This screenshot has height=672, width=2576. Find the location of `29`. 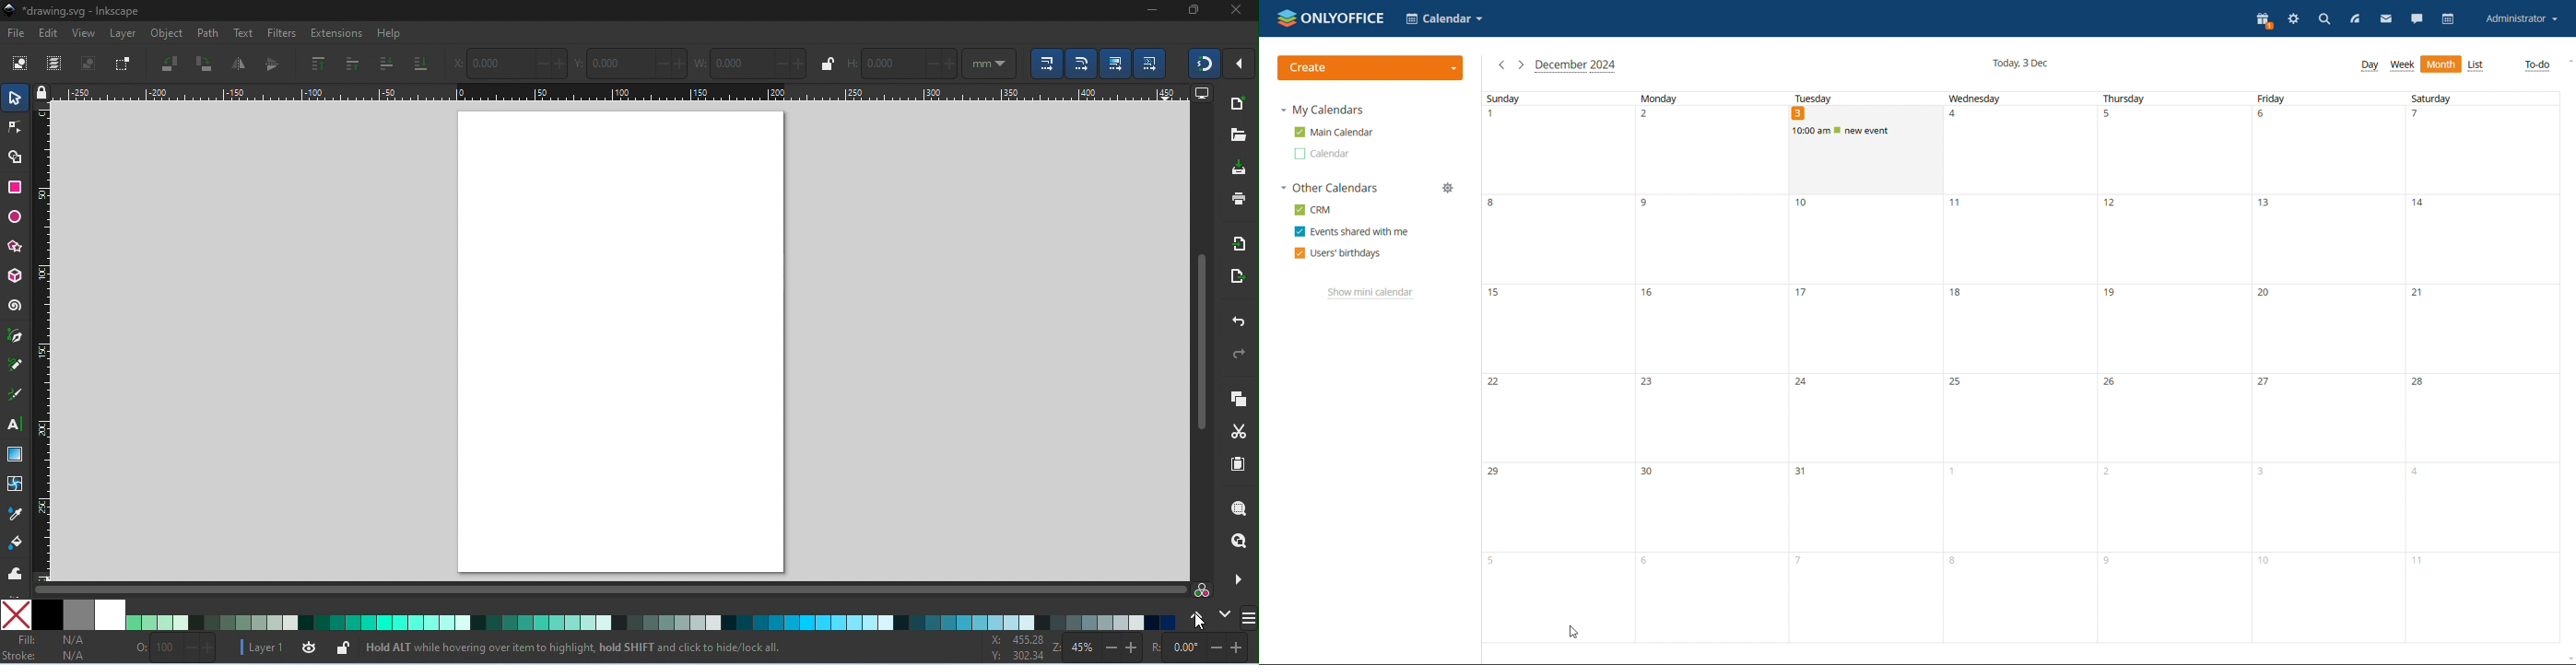

29 is located at coordinates (1558, 508).